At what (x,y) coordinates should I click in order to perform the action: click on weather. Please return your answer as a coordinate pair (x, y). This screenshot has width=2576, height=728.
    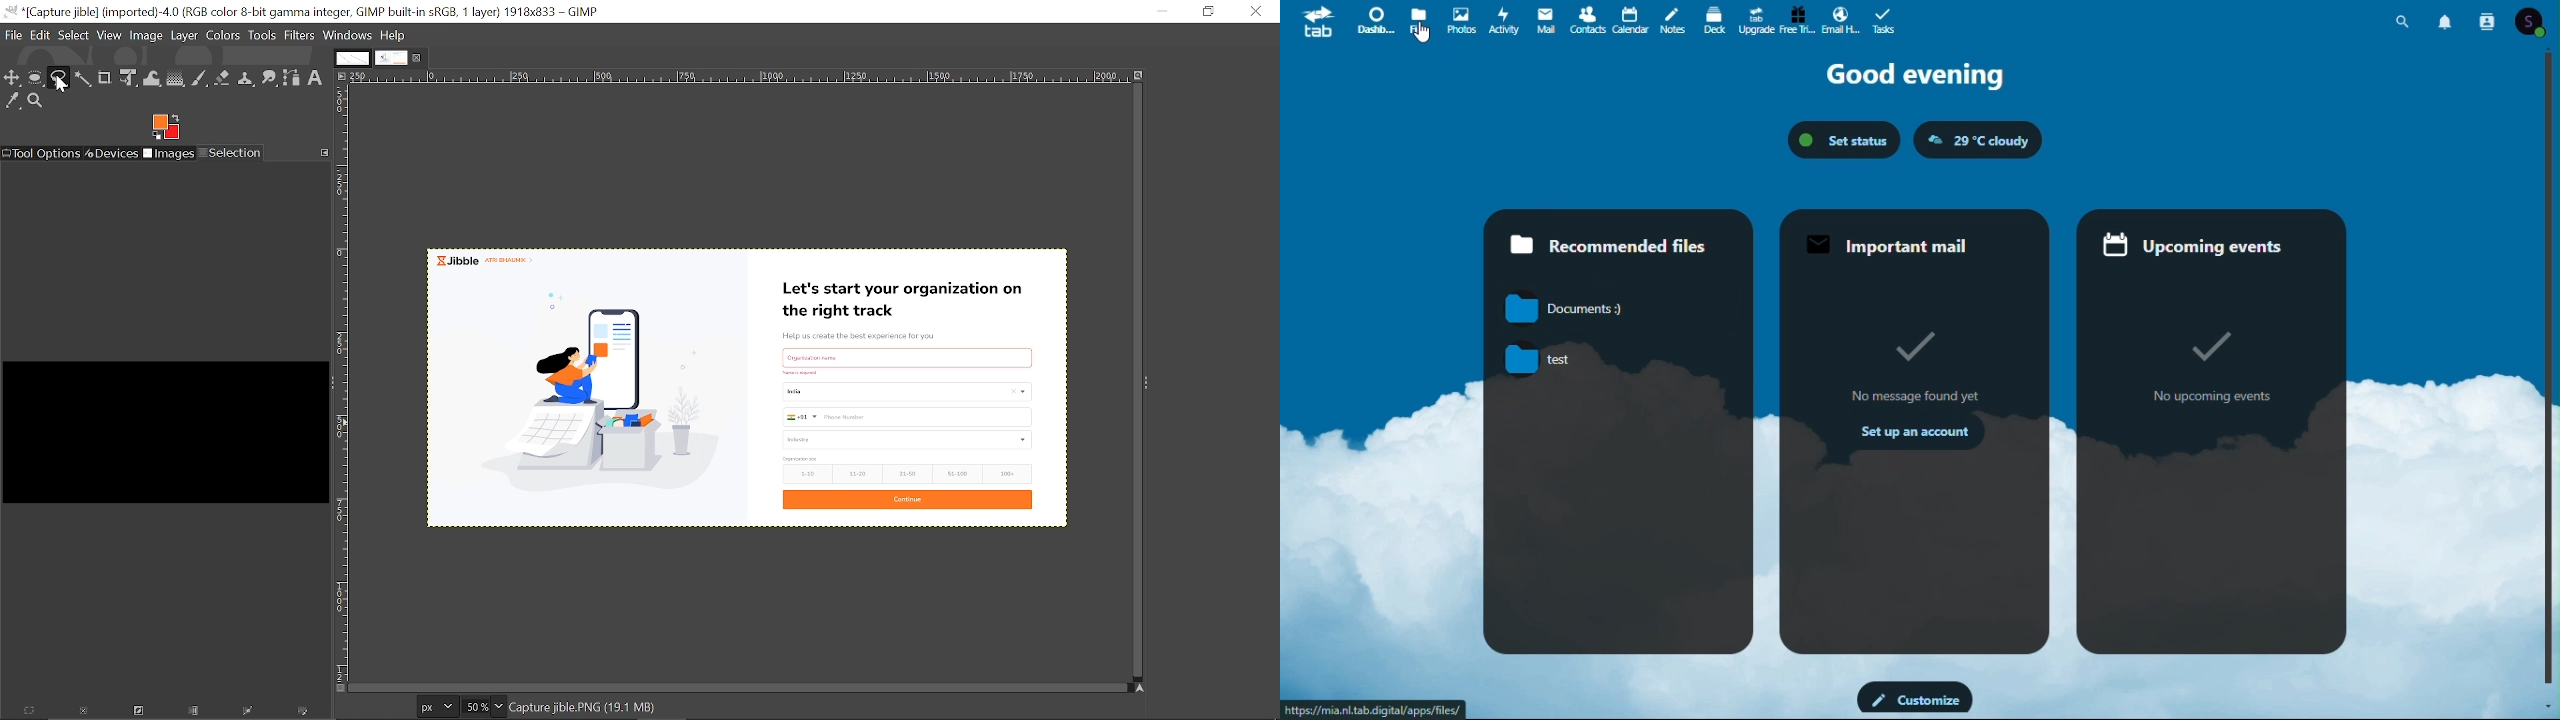
    Looking at the image, I should click on (1975, 141).